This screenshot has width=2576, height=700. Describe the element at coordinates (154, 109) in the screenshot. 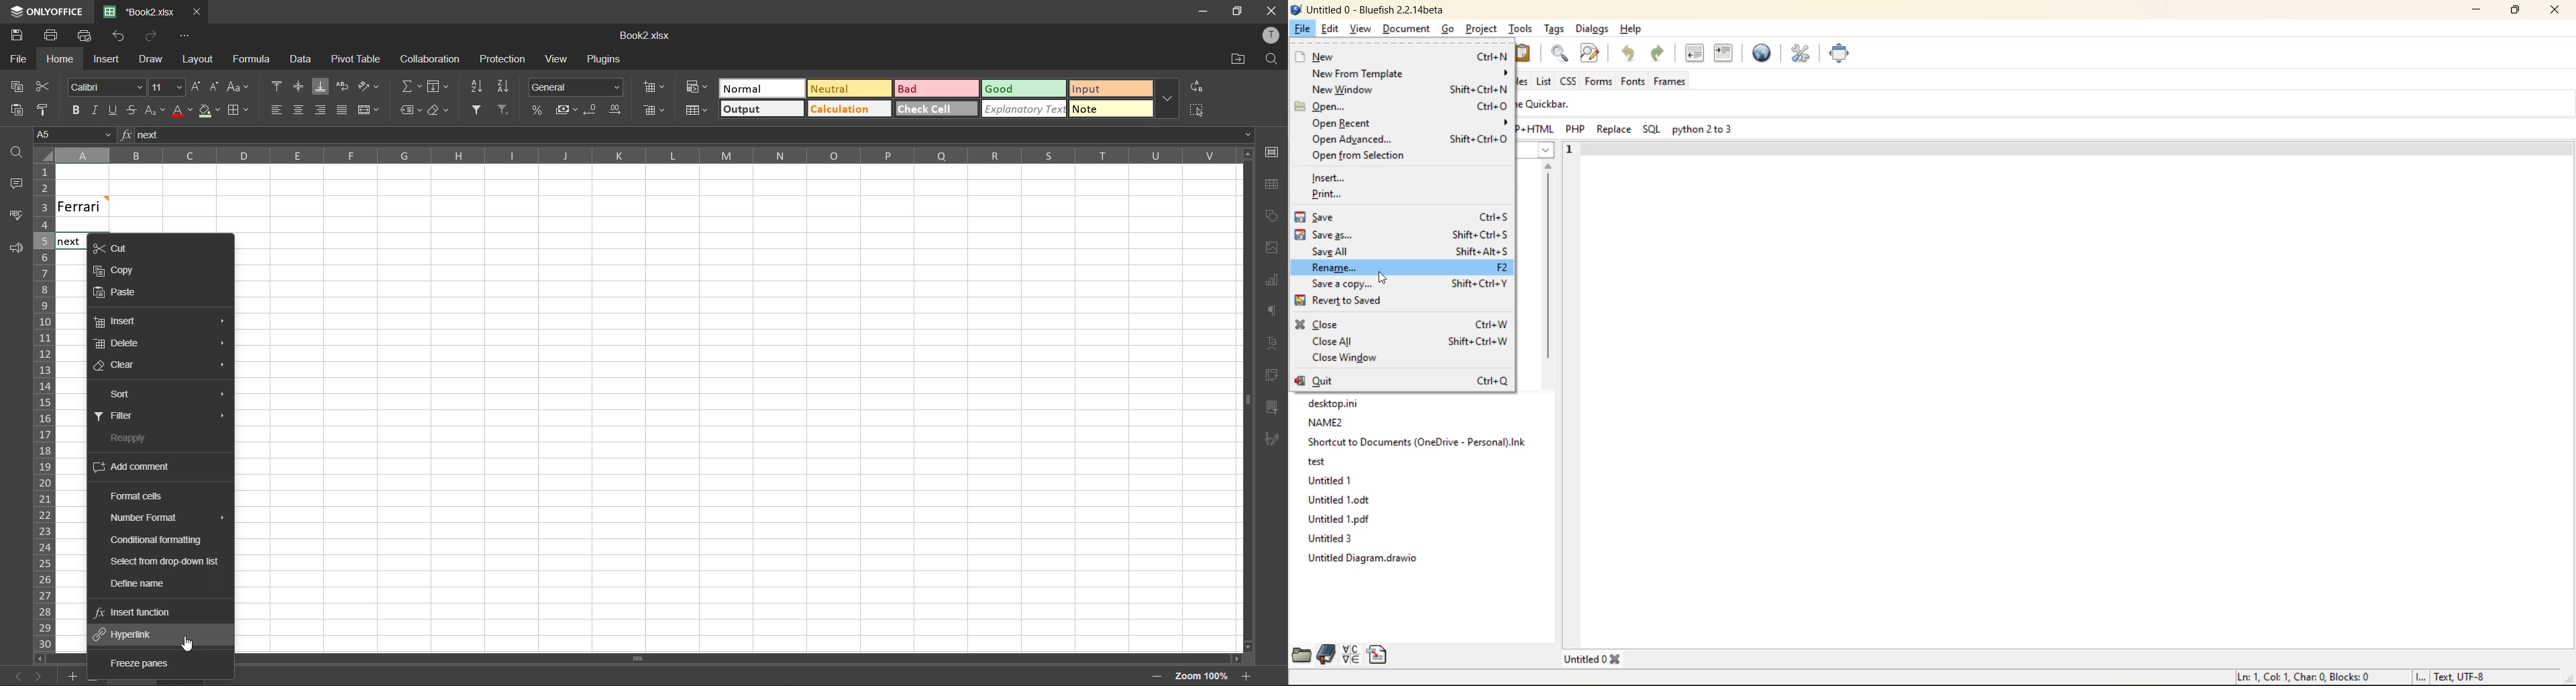

I see `sub/superscript` at that location.